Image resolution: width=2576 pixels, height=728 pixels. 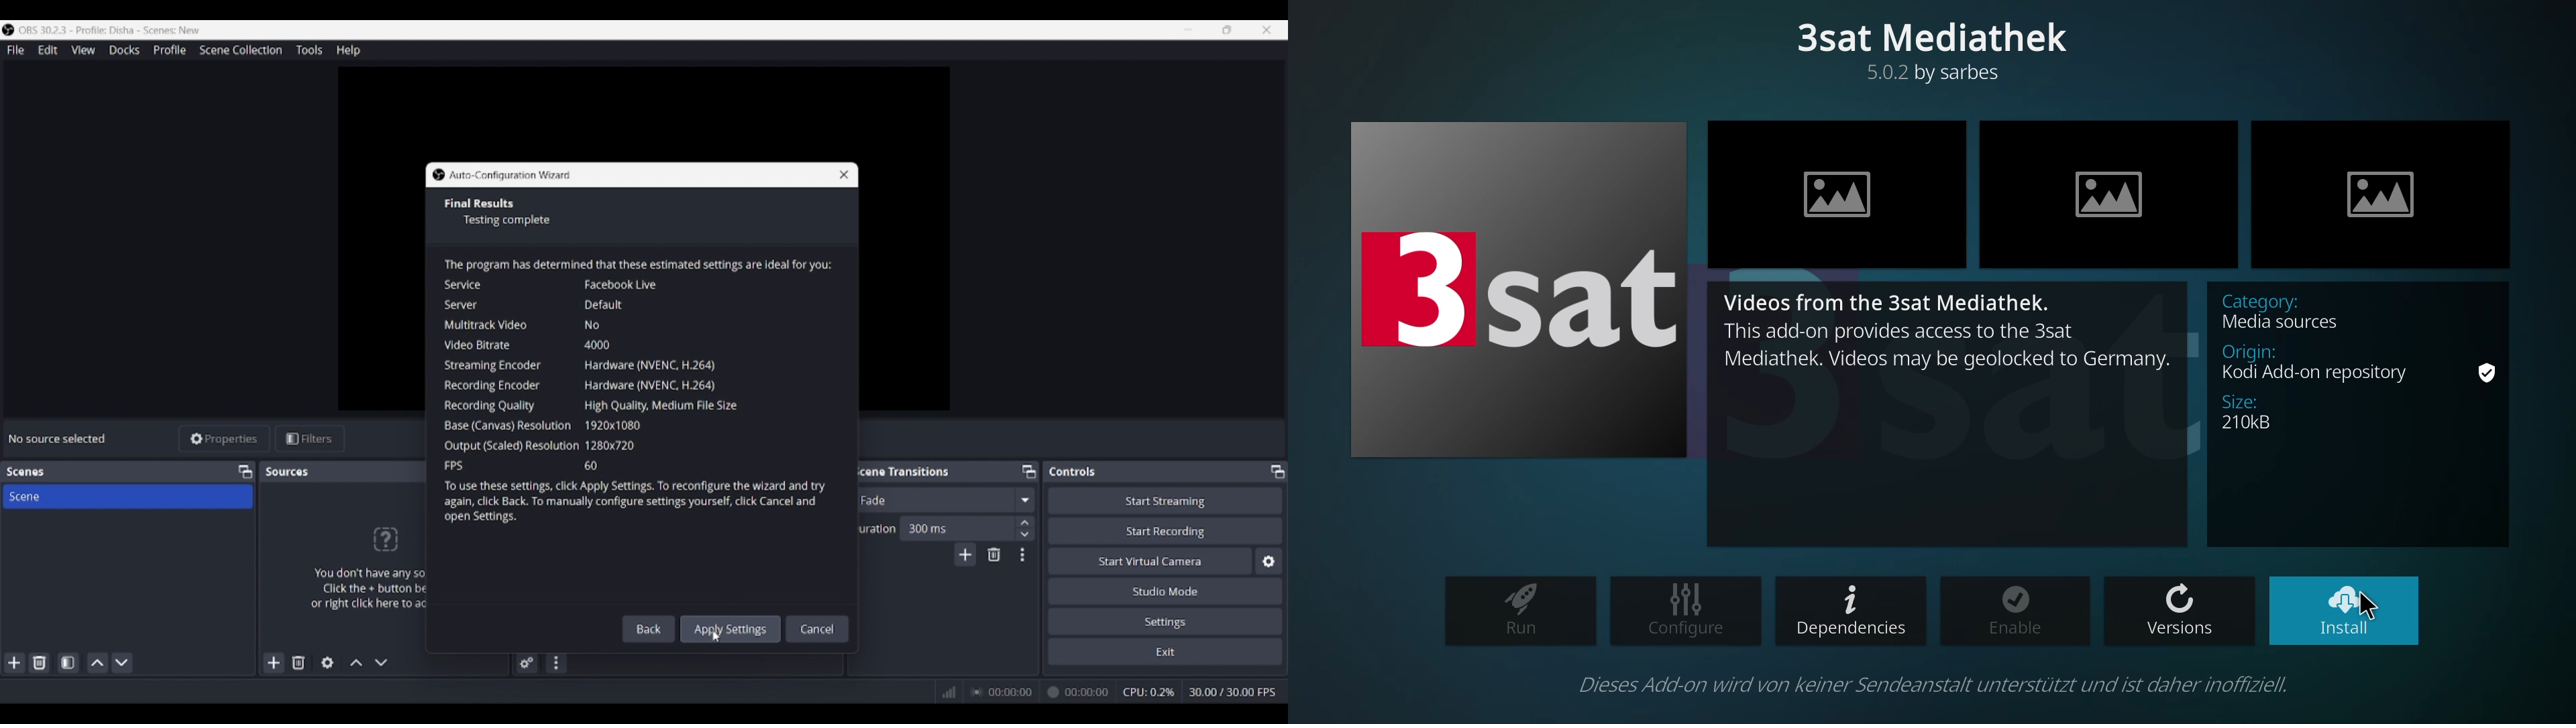 I want to click on Start recording, so click(x=1166, y=530).